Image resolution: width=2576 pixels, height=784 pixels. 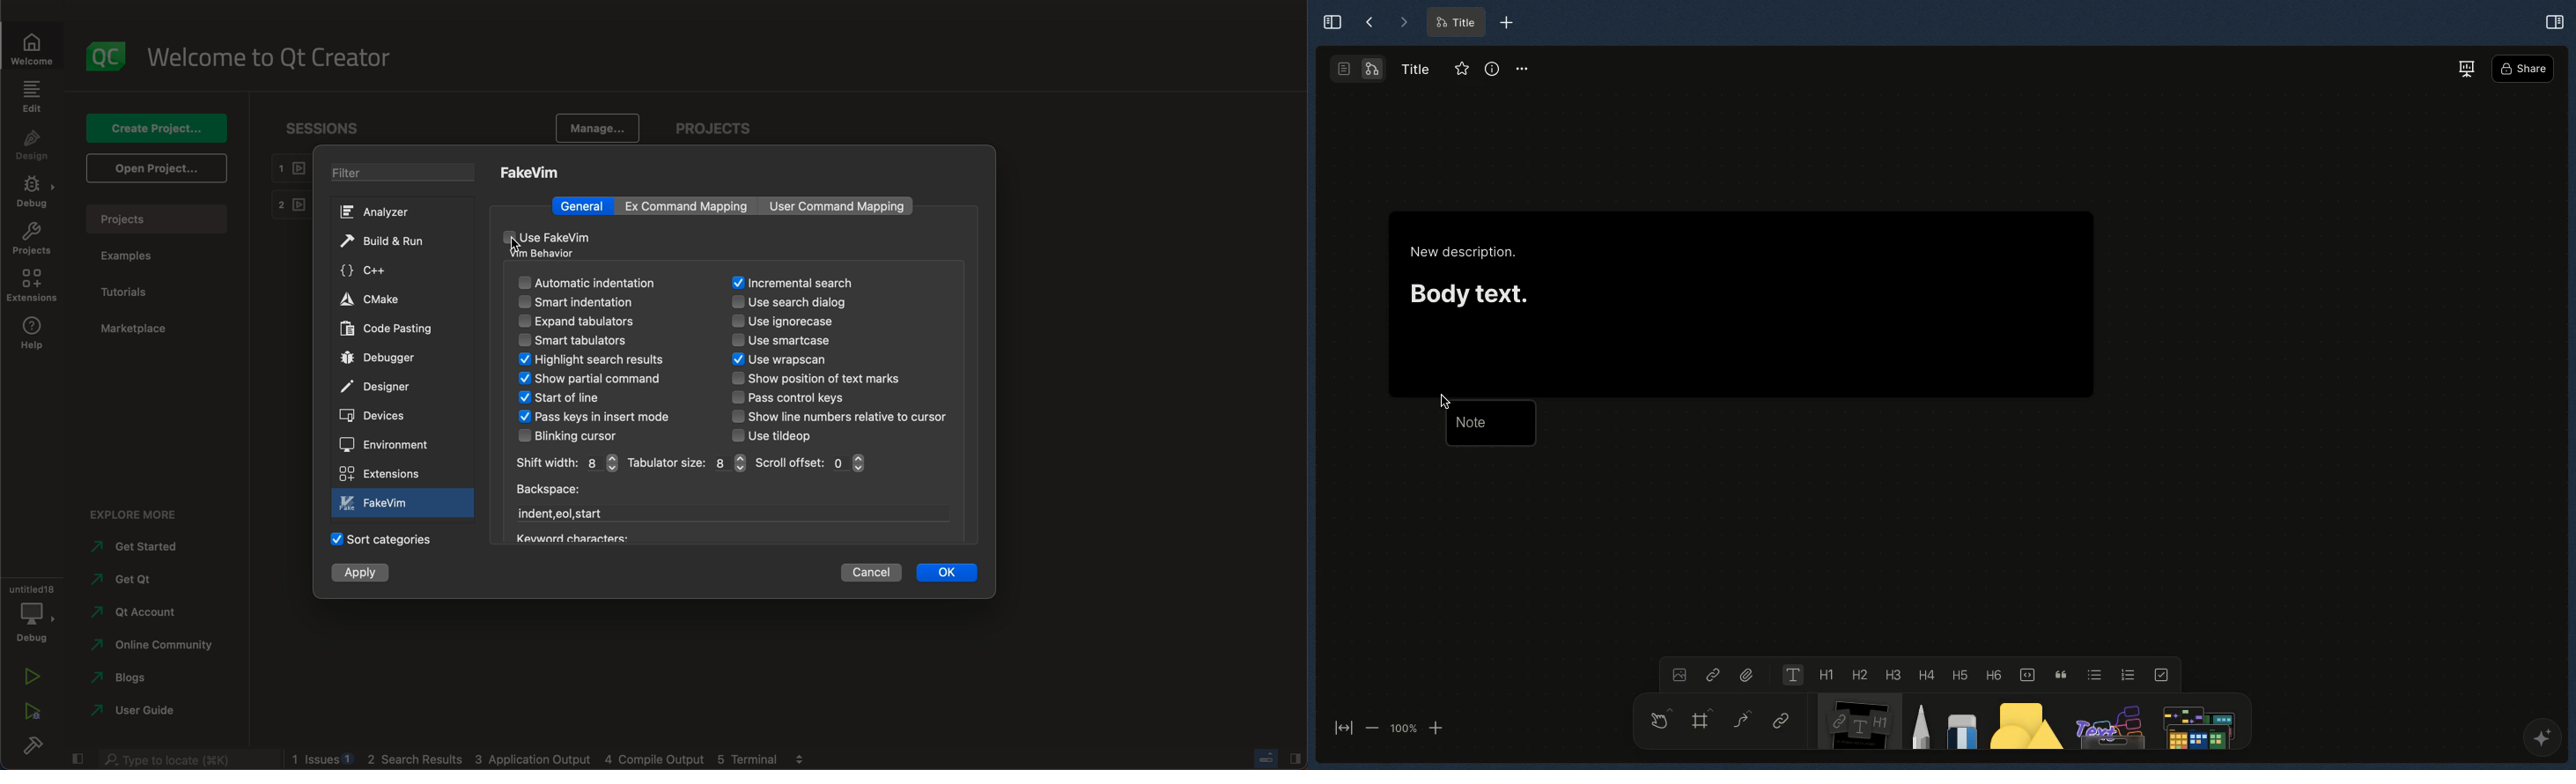 What do you see at coordinates (803, 303) in the screenshot?
I see `search dialog` at bounding box center [803, 303].